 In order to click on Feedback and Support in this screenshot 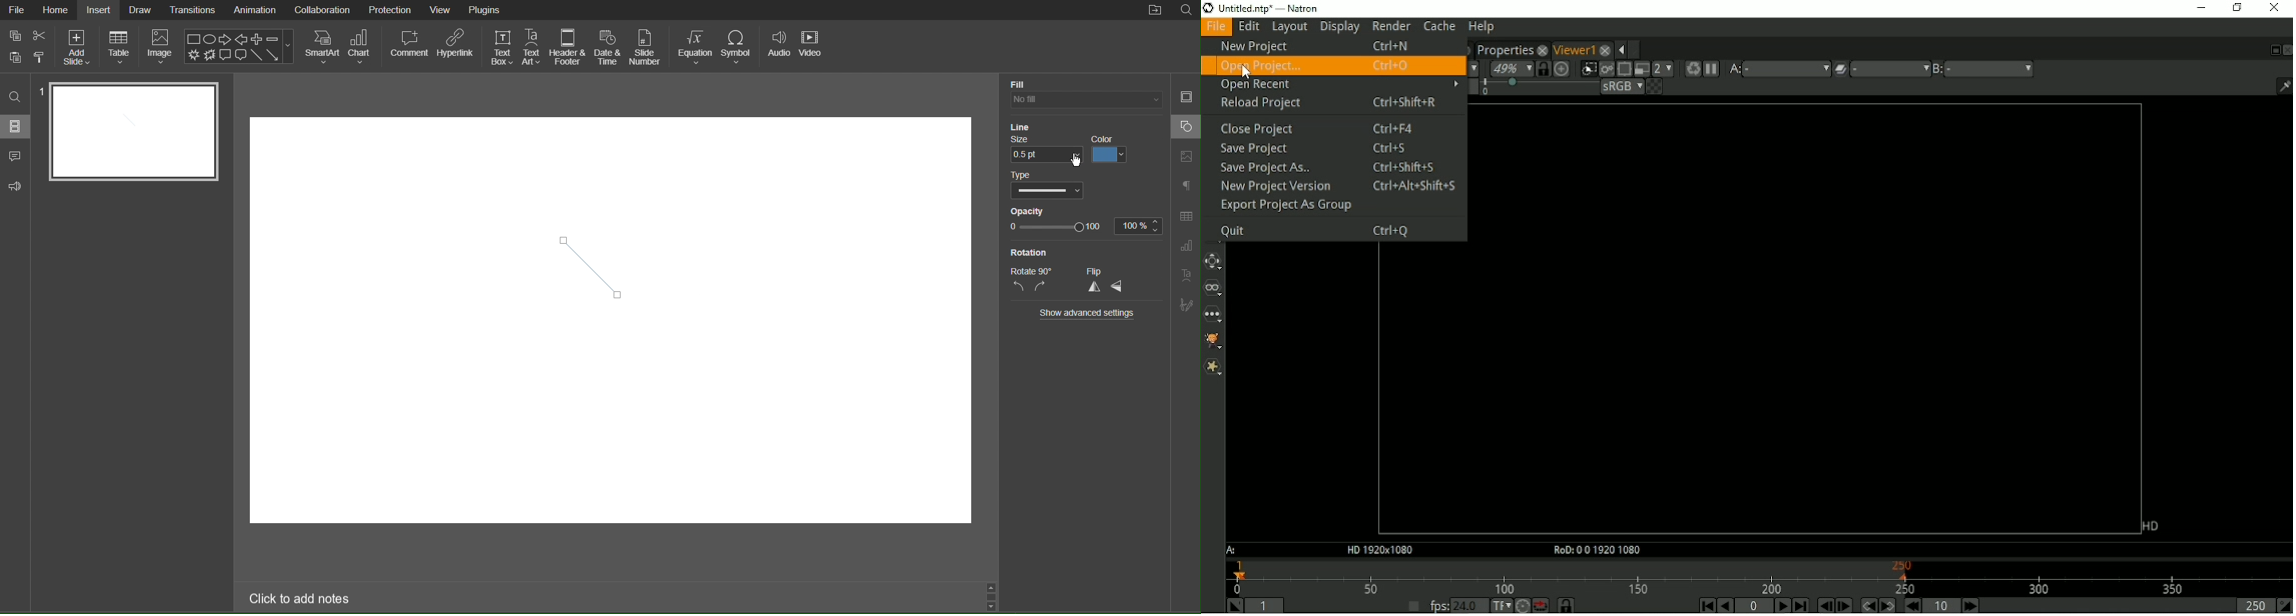, I will do `click(15, 187)`.